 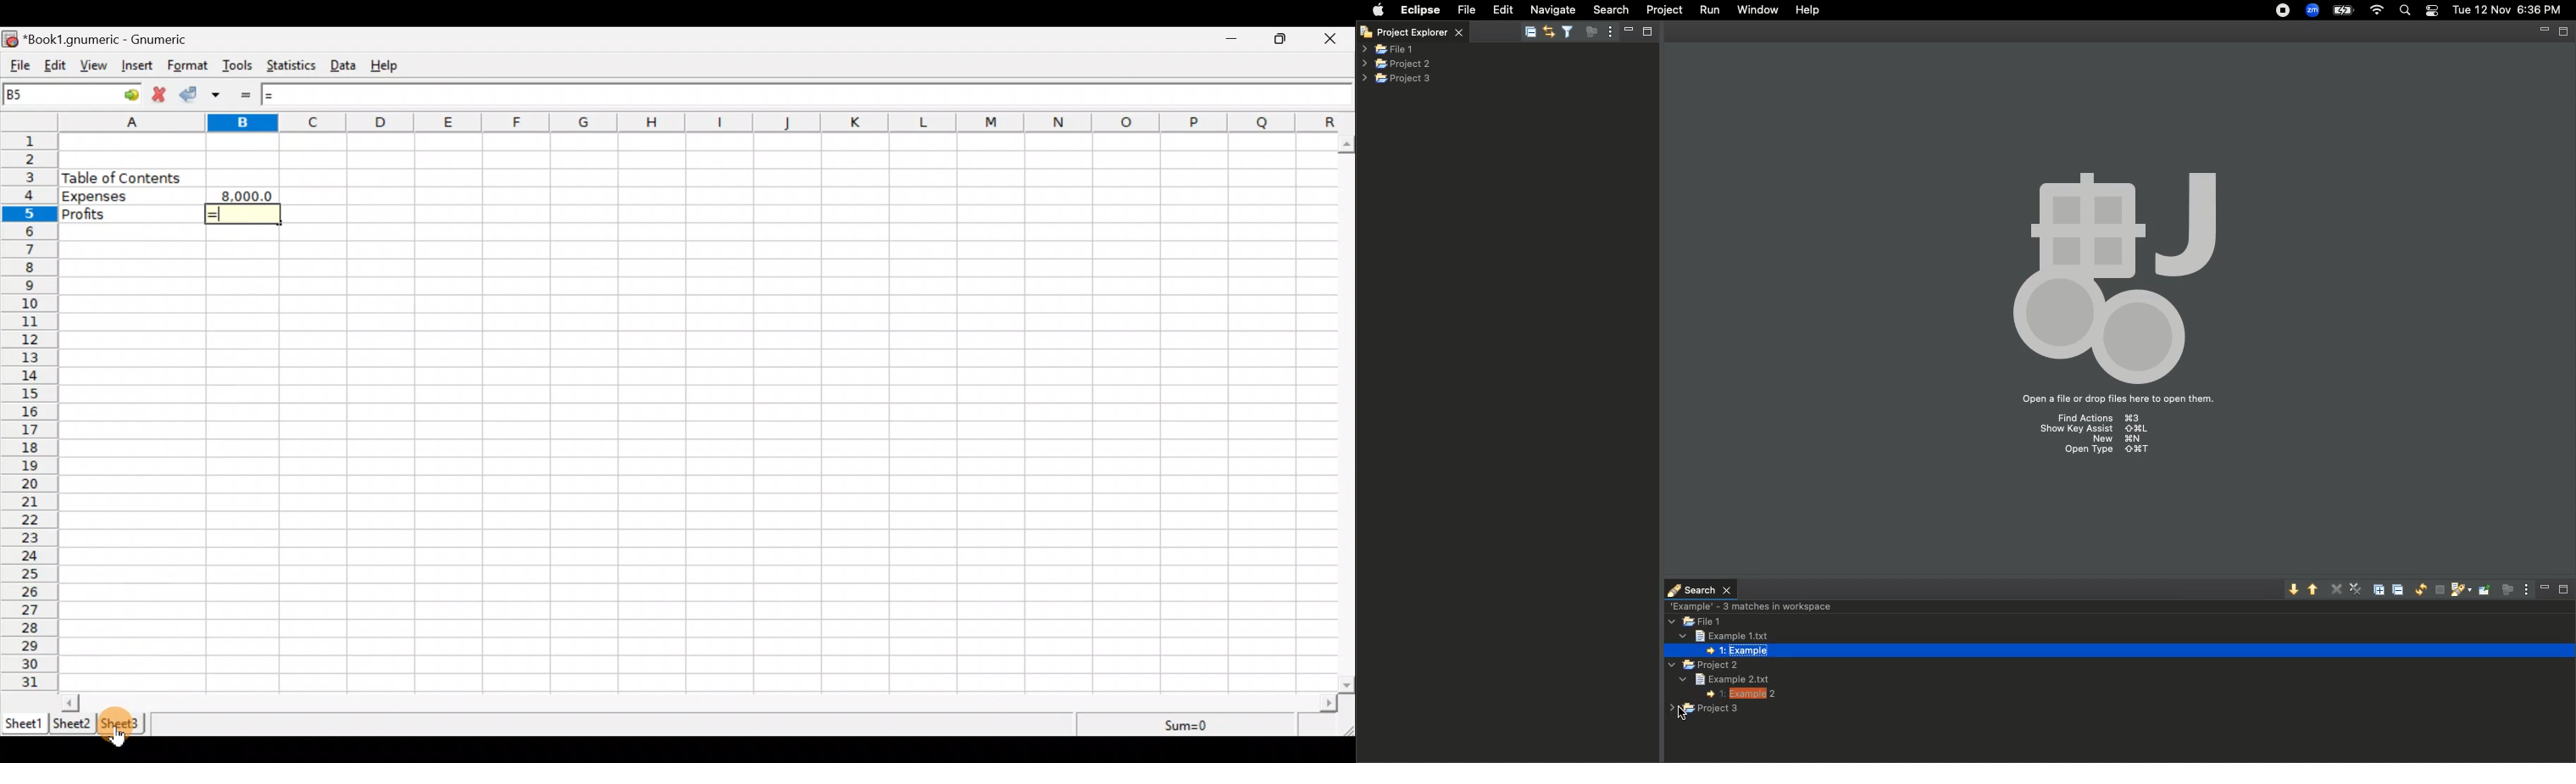 What do you see at coordinates (238, 66) in the screenshot?
I see `Tools` at bounding box center [238, 66].